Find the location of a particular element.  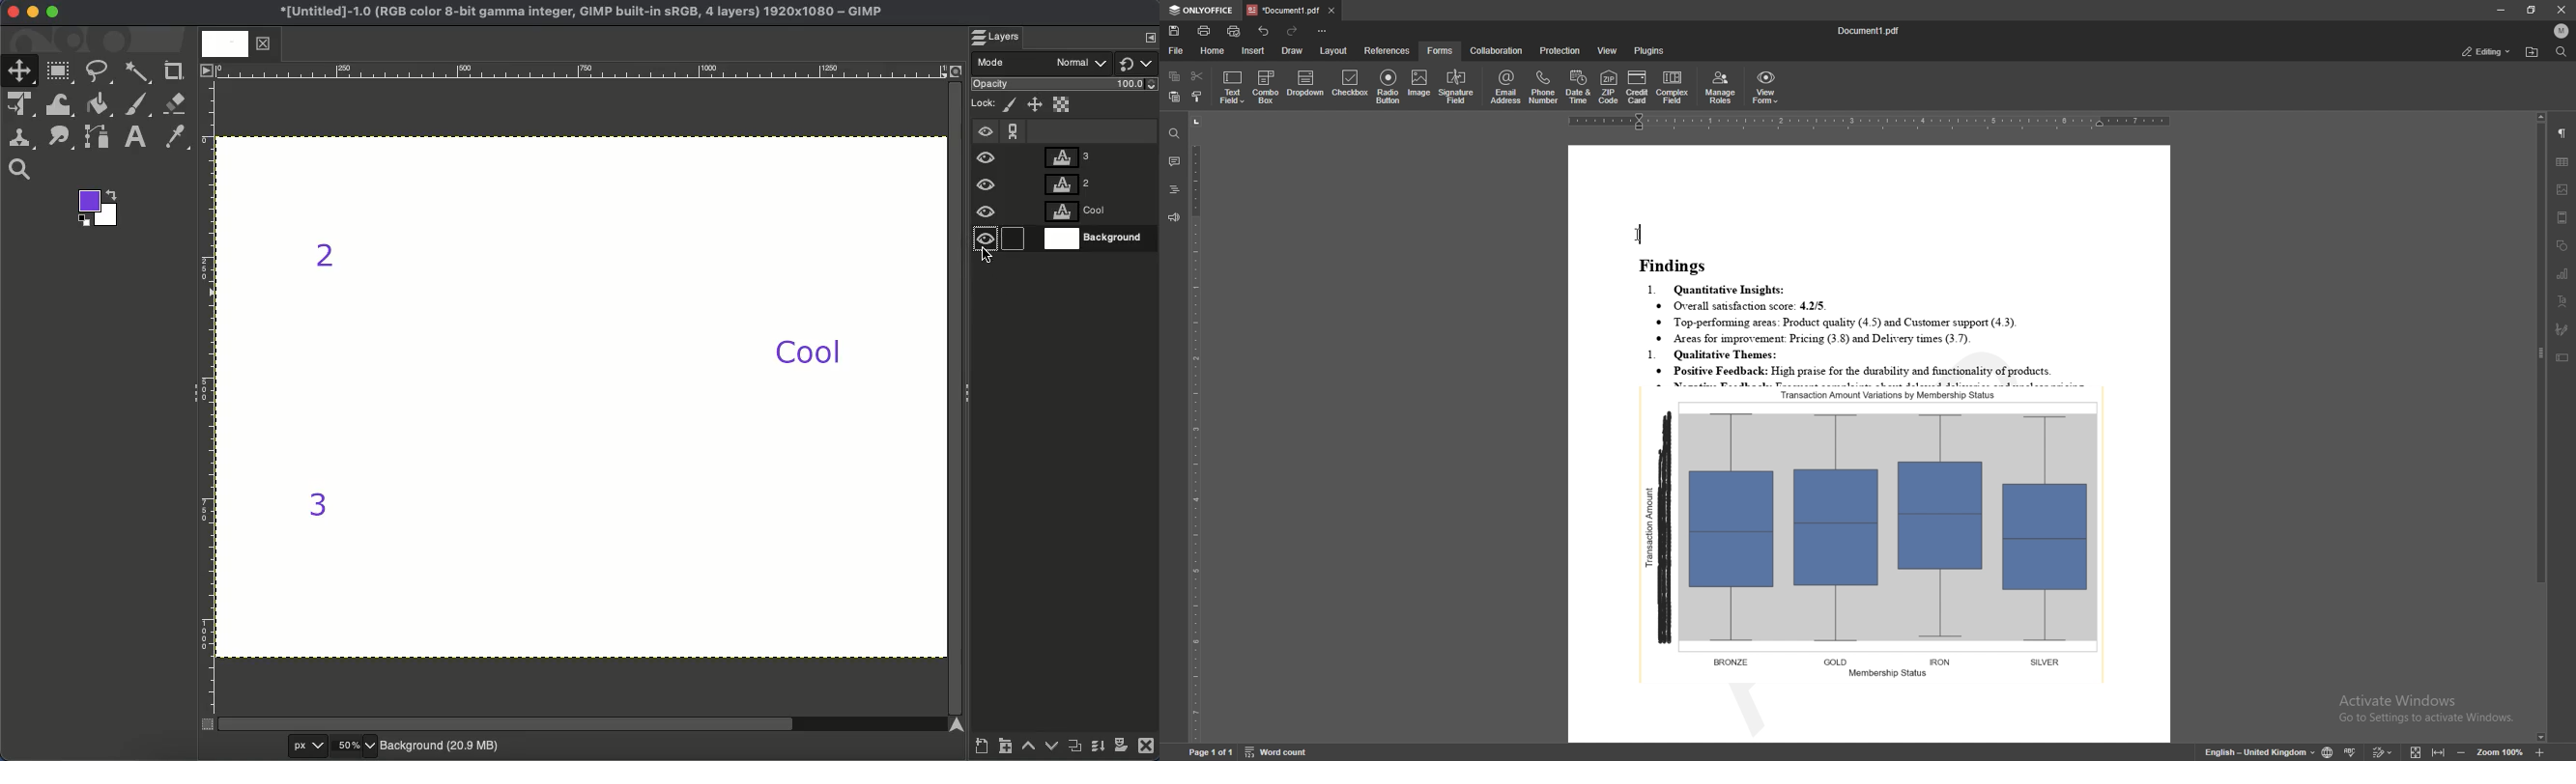

Minimize is located at coordinates (33, 12).